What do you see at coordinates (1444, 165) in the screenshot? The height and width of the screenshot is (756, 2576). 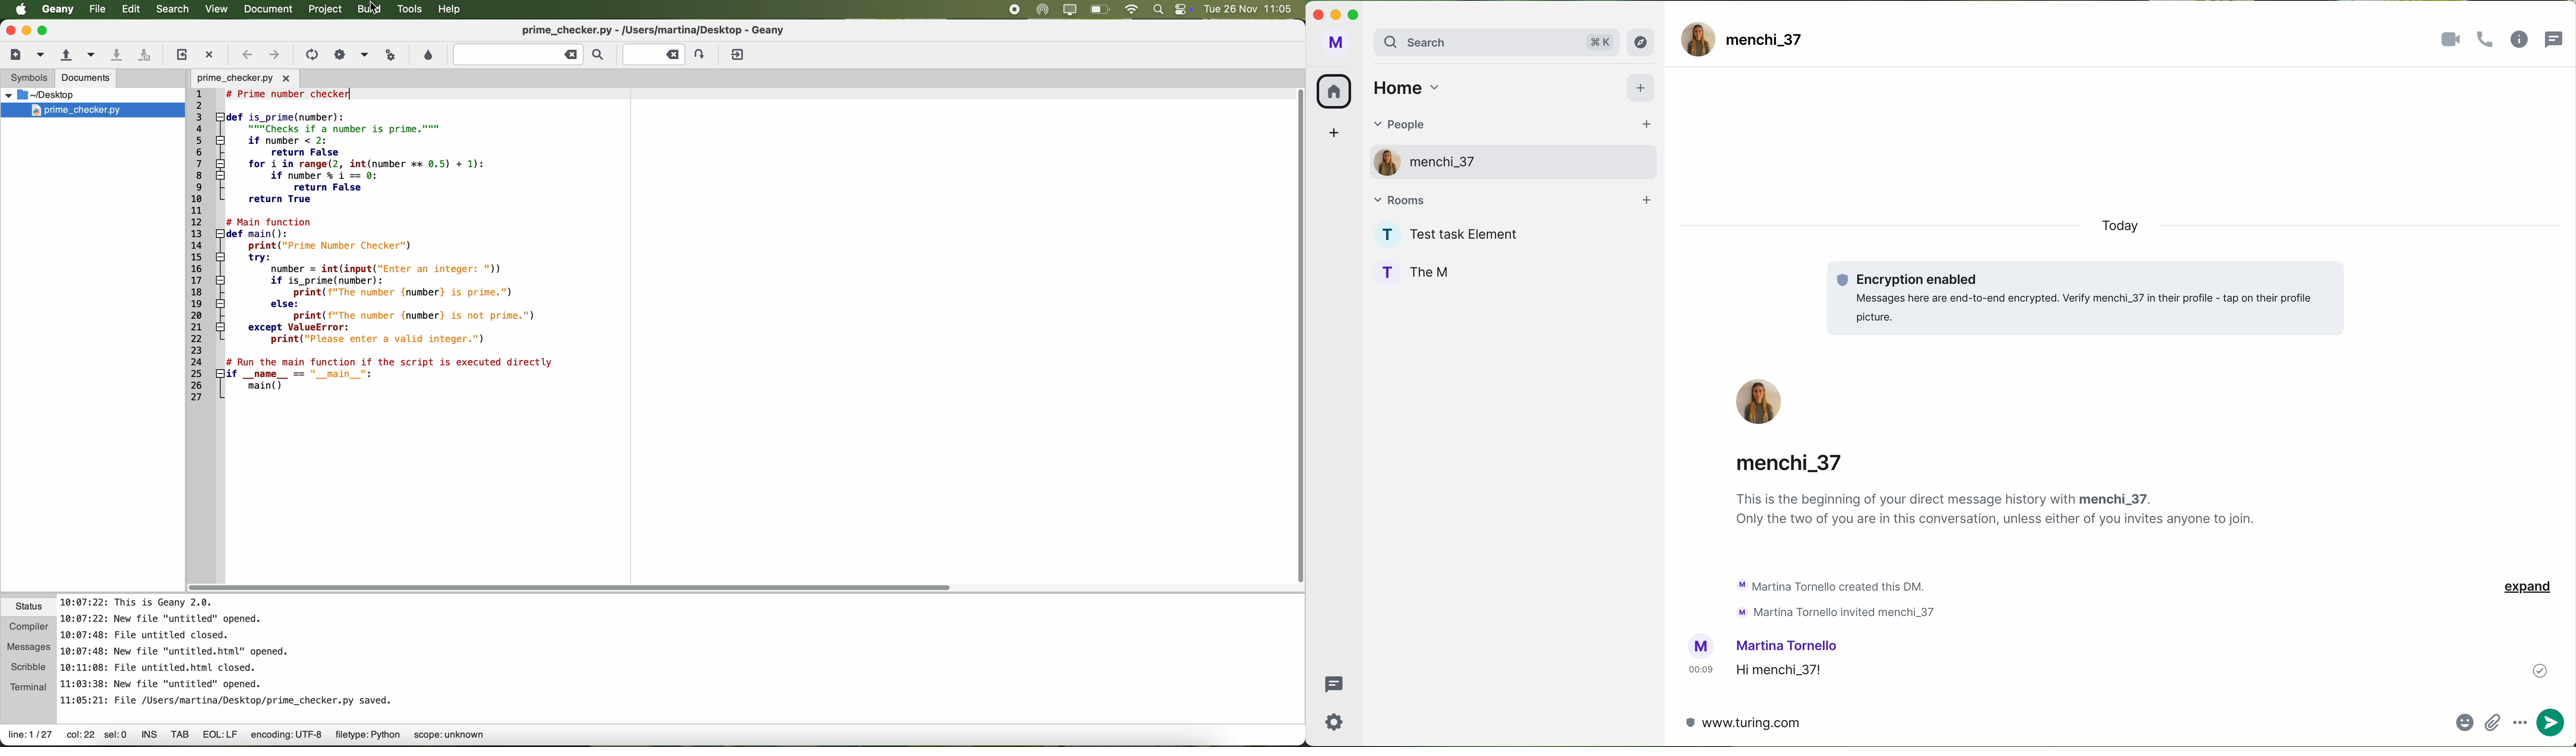 I see `user` at bounding box center [1444, 165].